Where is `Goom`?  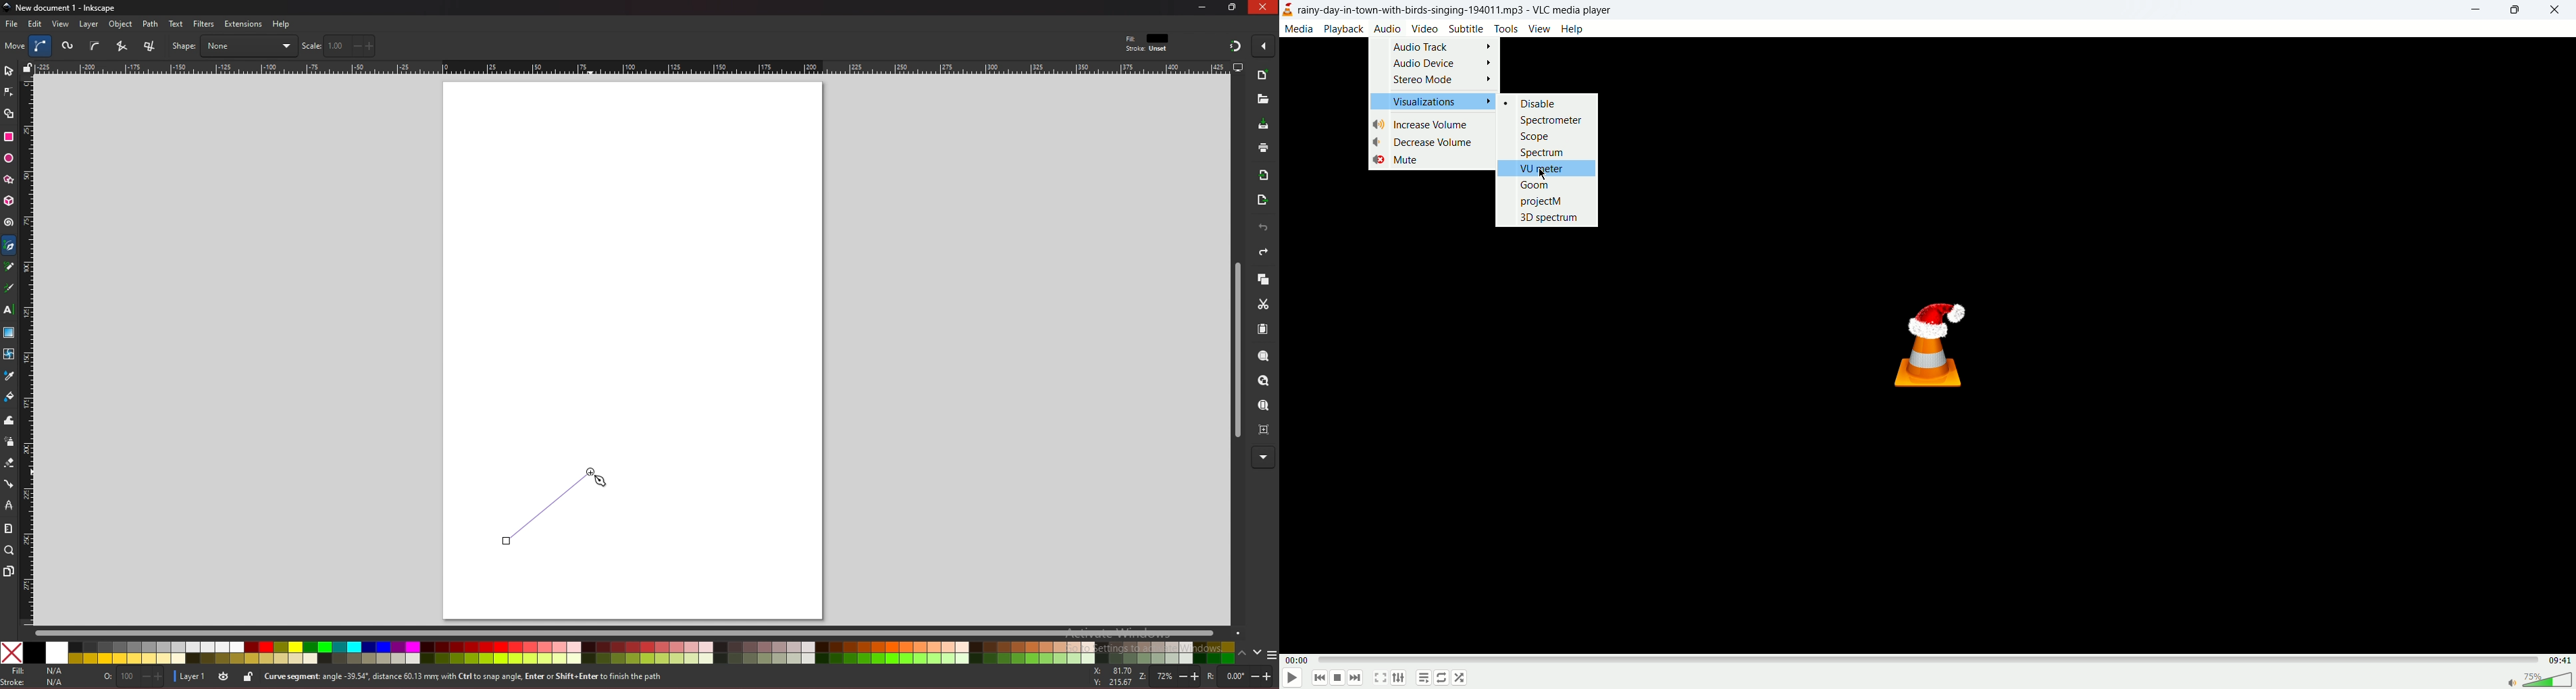 Goom is located at coordinates (1535, 184).